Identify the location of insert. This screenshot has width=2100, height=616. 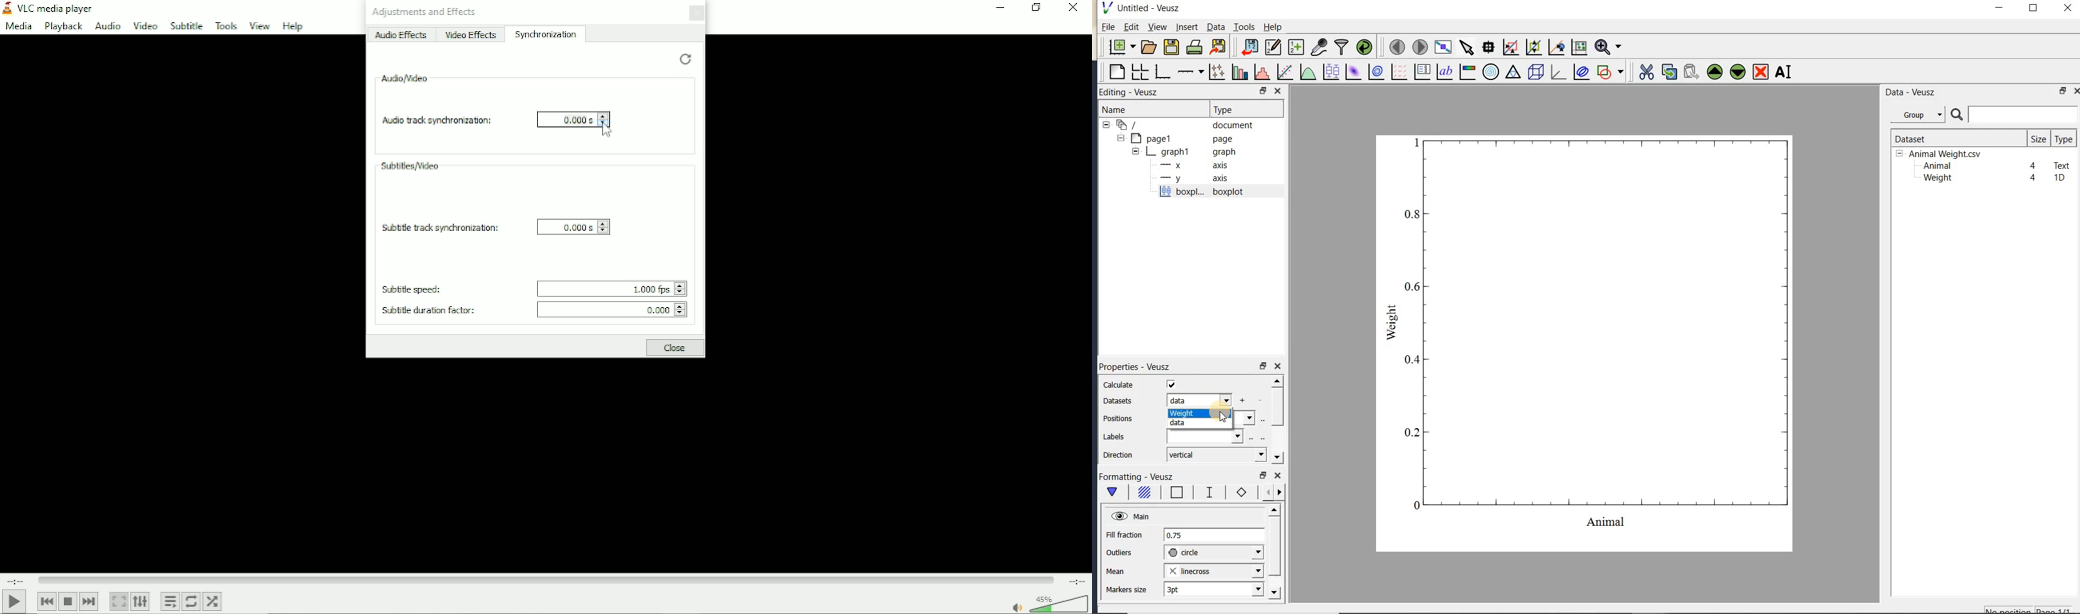
(1187, 26).